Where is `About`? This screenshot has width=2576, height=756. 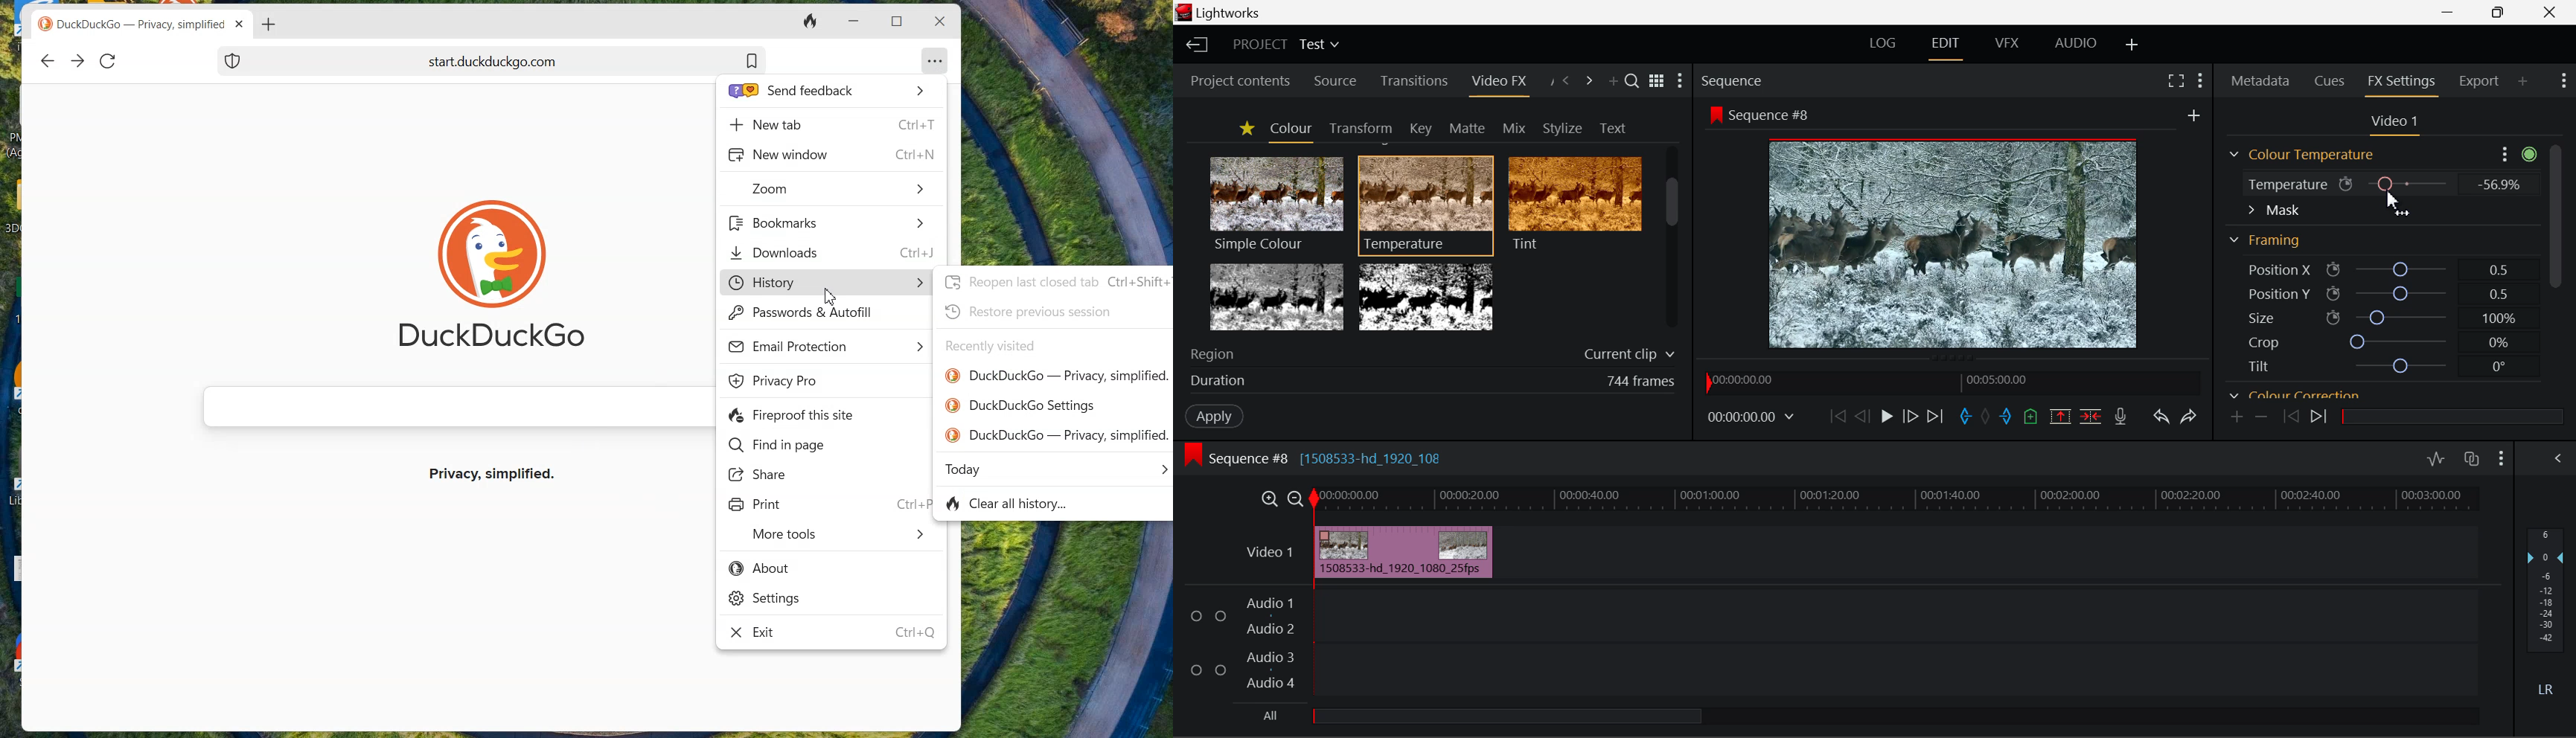
About is located at coordinates (762, 569).